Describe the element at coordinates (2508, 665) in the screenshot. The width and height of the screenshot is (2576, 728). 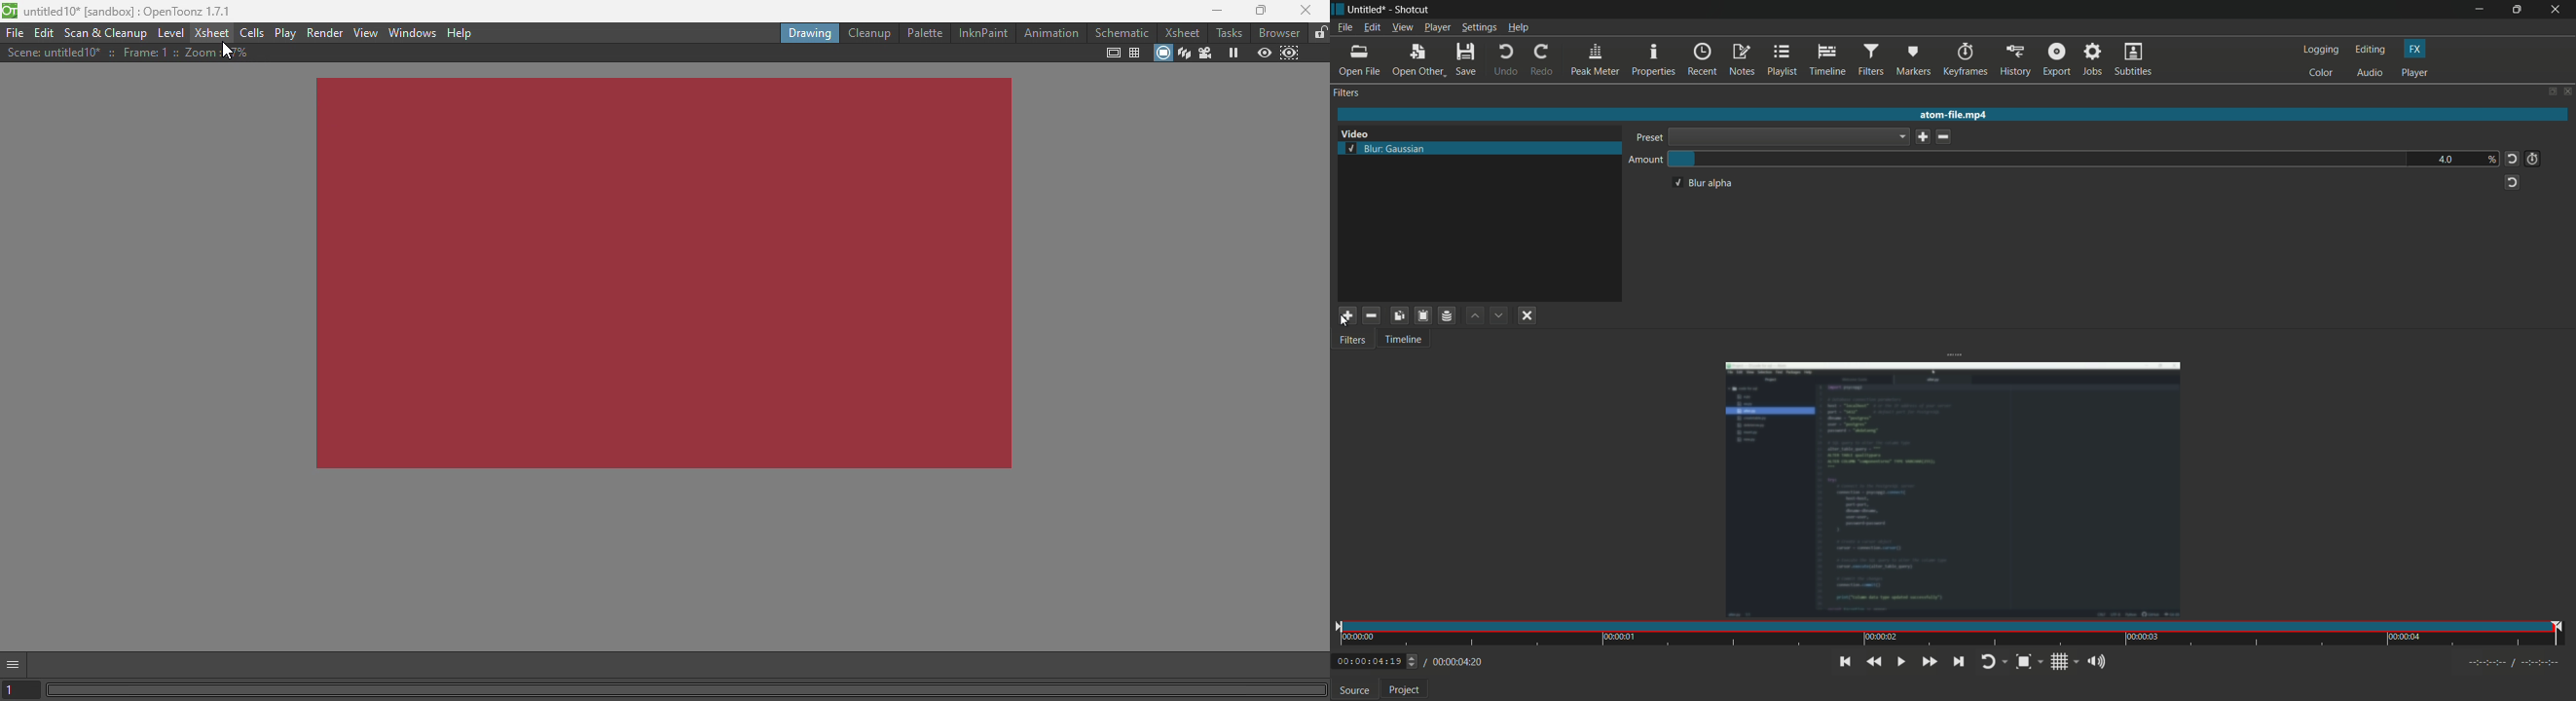
I see `Timecodes` at that location.